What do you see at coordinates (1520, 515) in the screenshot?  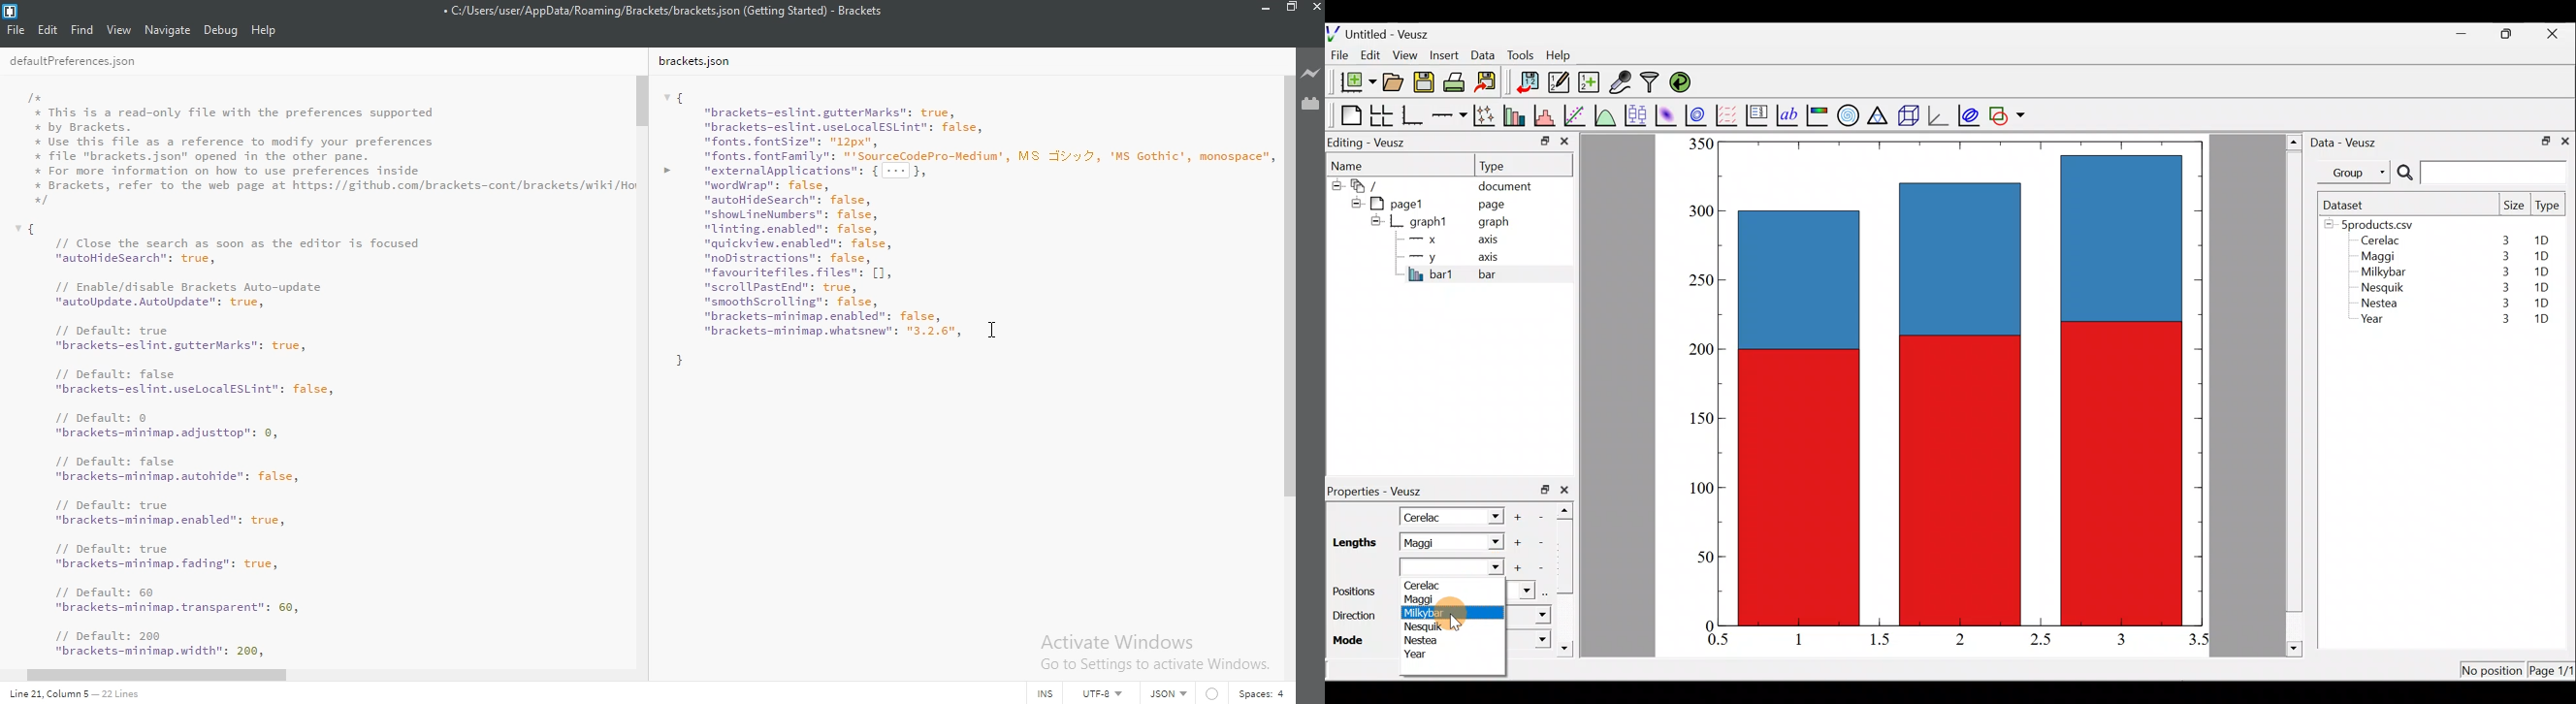 I see `Add another item` at bounding box center [1520, 515].